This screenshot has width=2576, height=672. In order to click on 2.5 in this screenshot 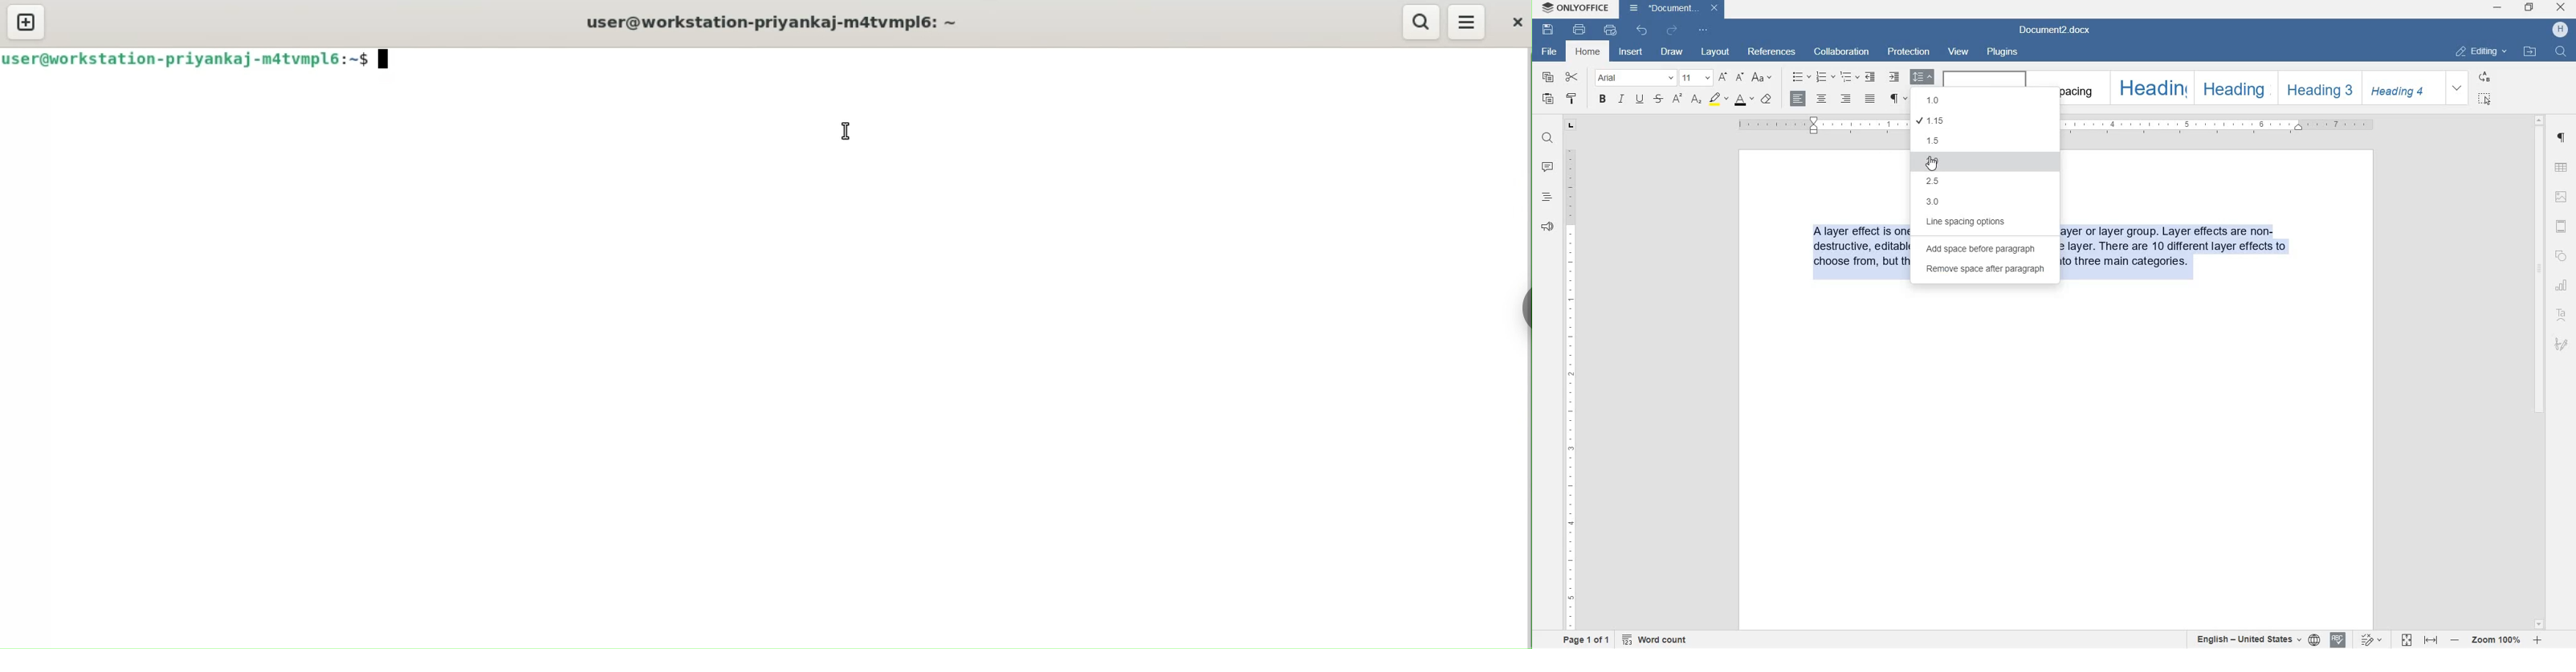, I will do `click(1934, 181)`.